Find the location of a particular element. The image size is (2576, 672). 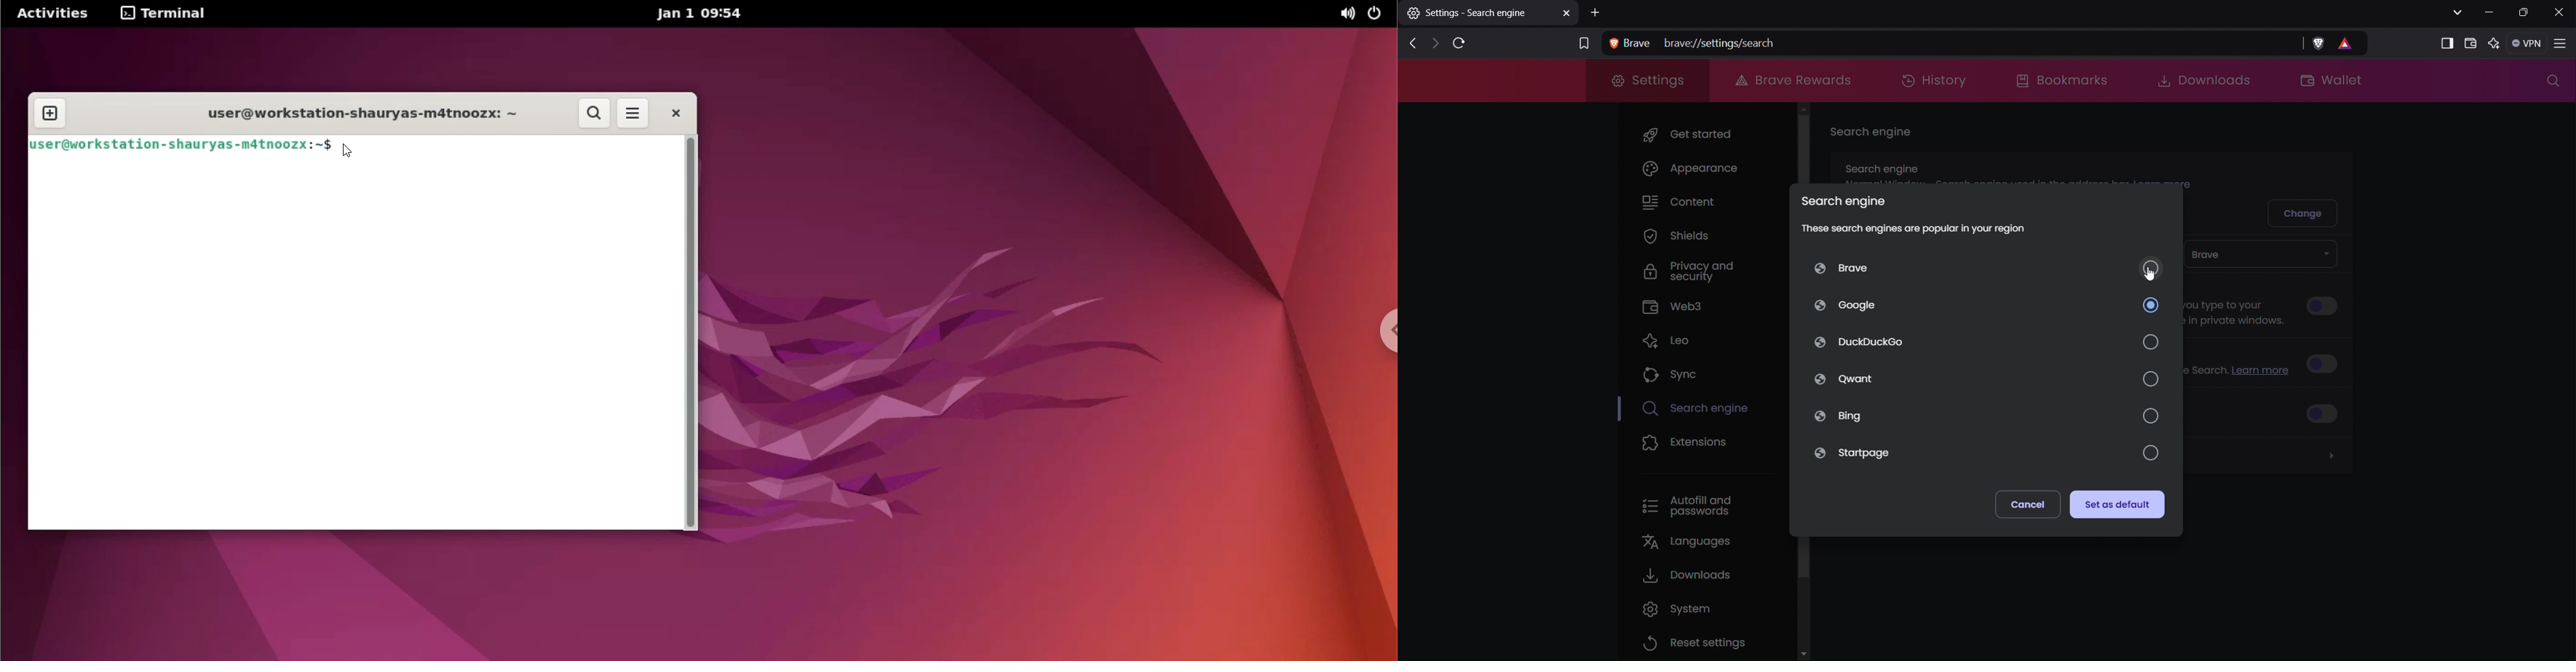

sound options is located at coordinates (1346, 15).